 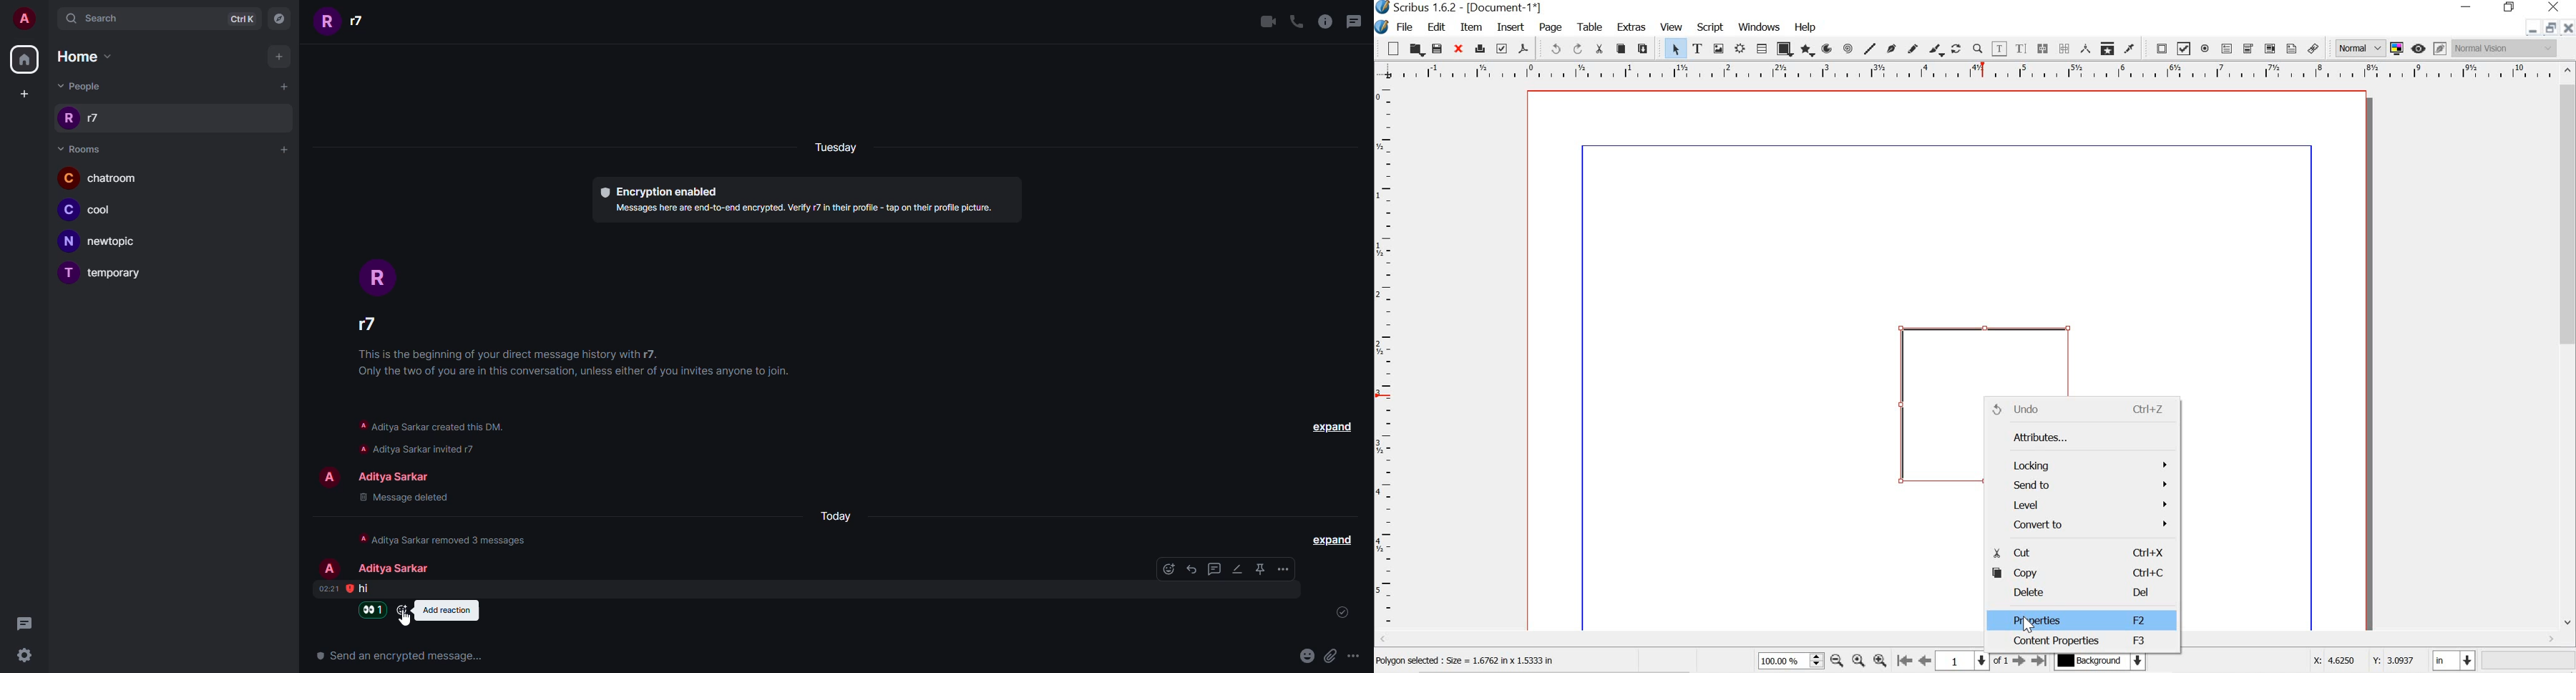 I want to click on add, so click(x=282, y=148).